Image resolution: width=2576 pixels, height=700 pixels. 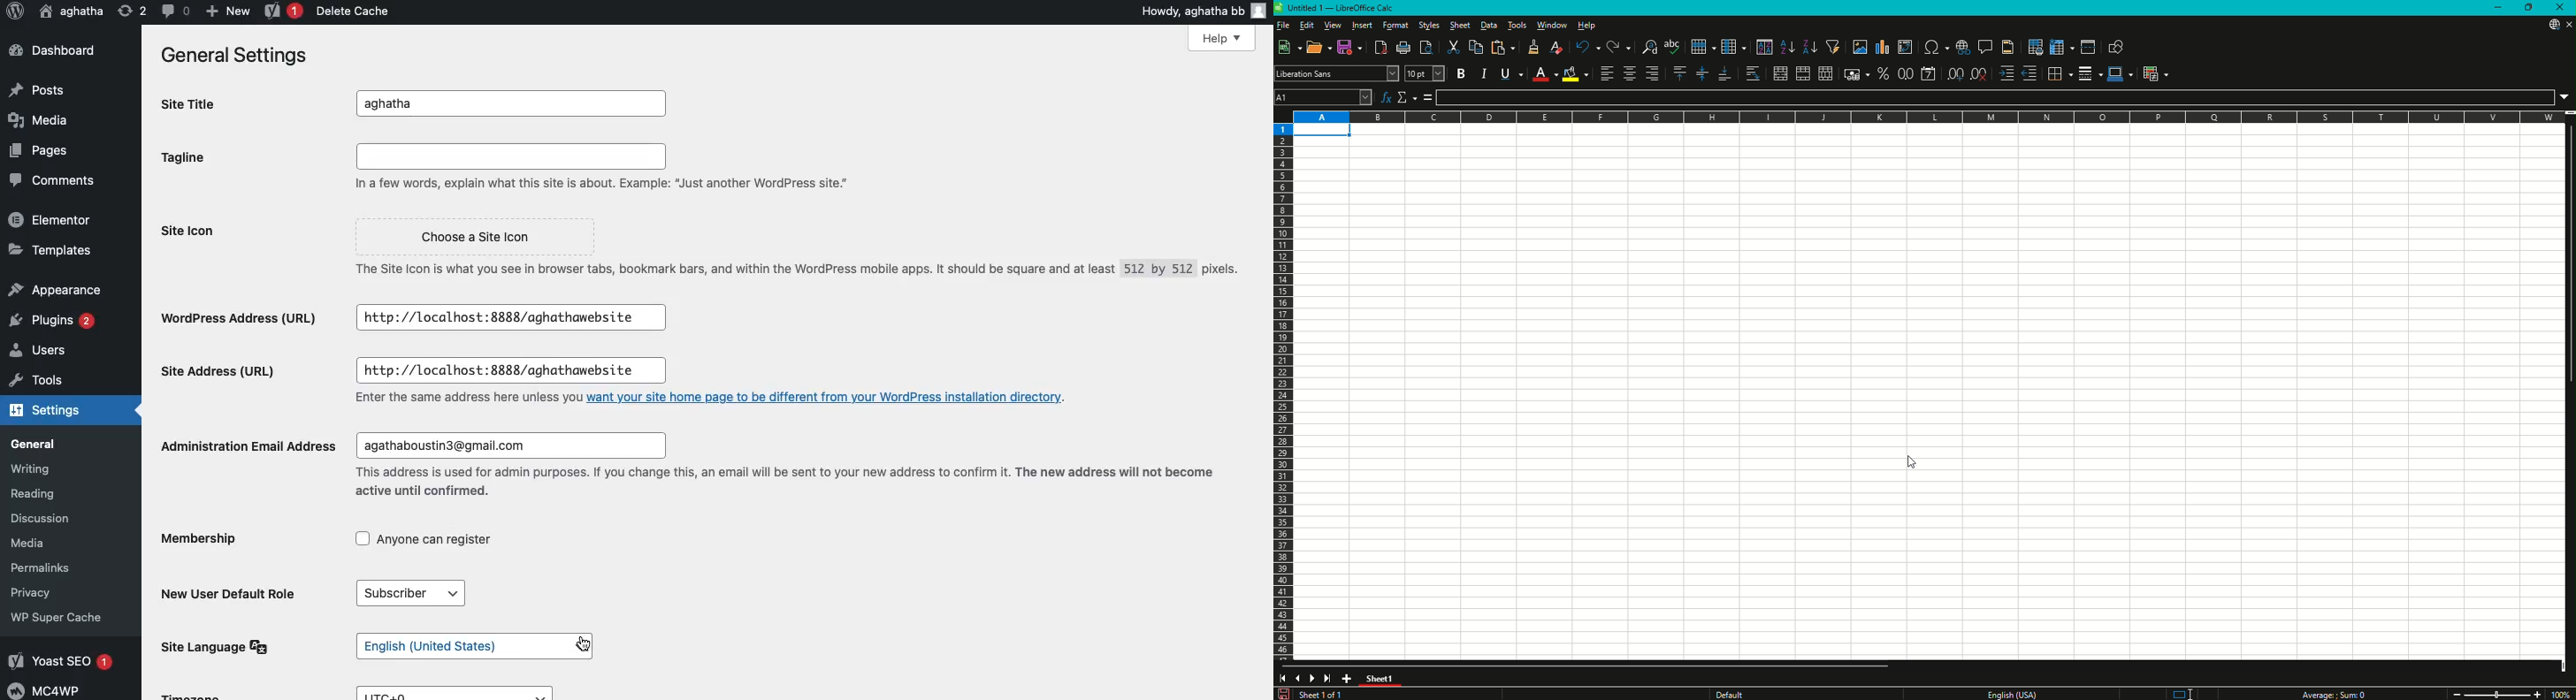 What do you see at coordinates (1426, 47) in the screenshot?
I see `Toggle Print Preview` at bounding box center [1426, 47].